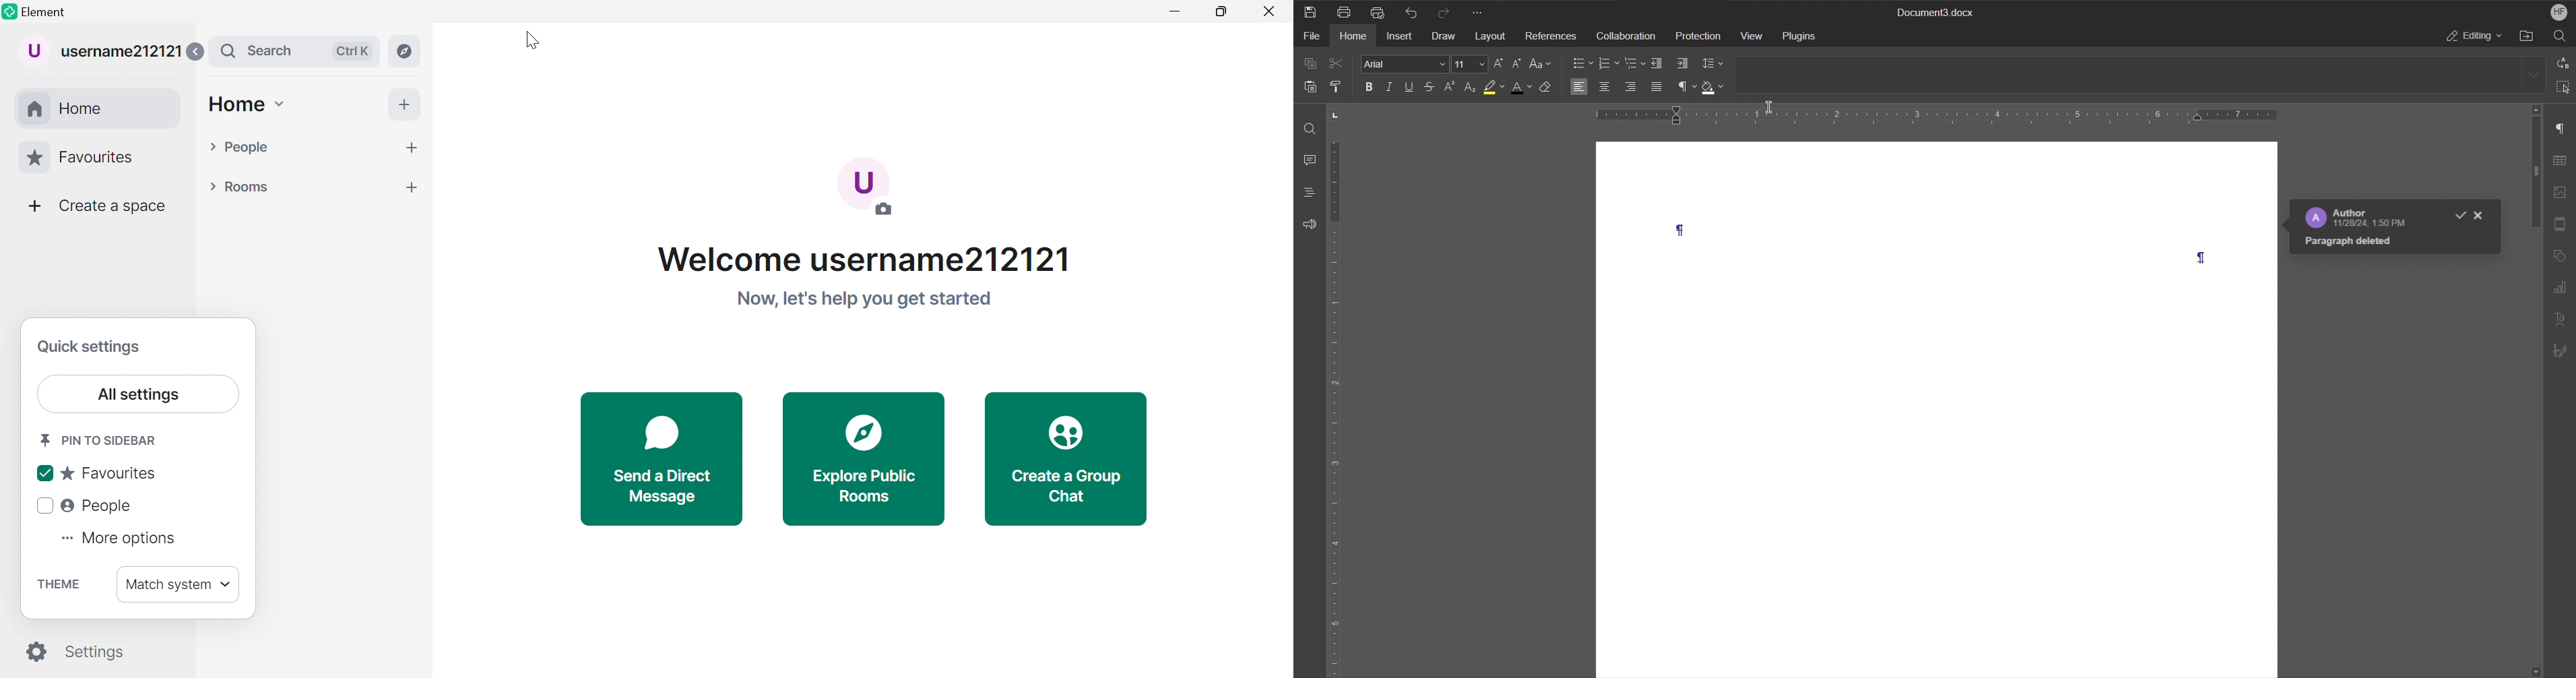 Image resolution: width=2576 pixels, height=700 pixels. Describe the element at coordinates (1714, 86) in the screenshot. I see `Shading` at that location.